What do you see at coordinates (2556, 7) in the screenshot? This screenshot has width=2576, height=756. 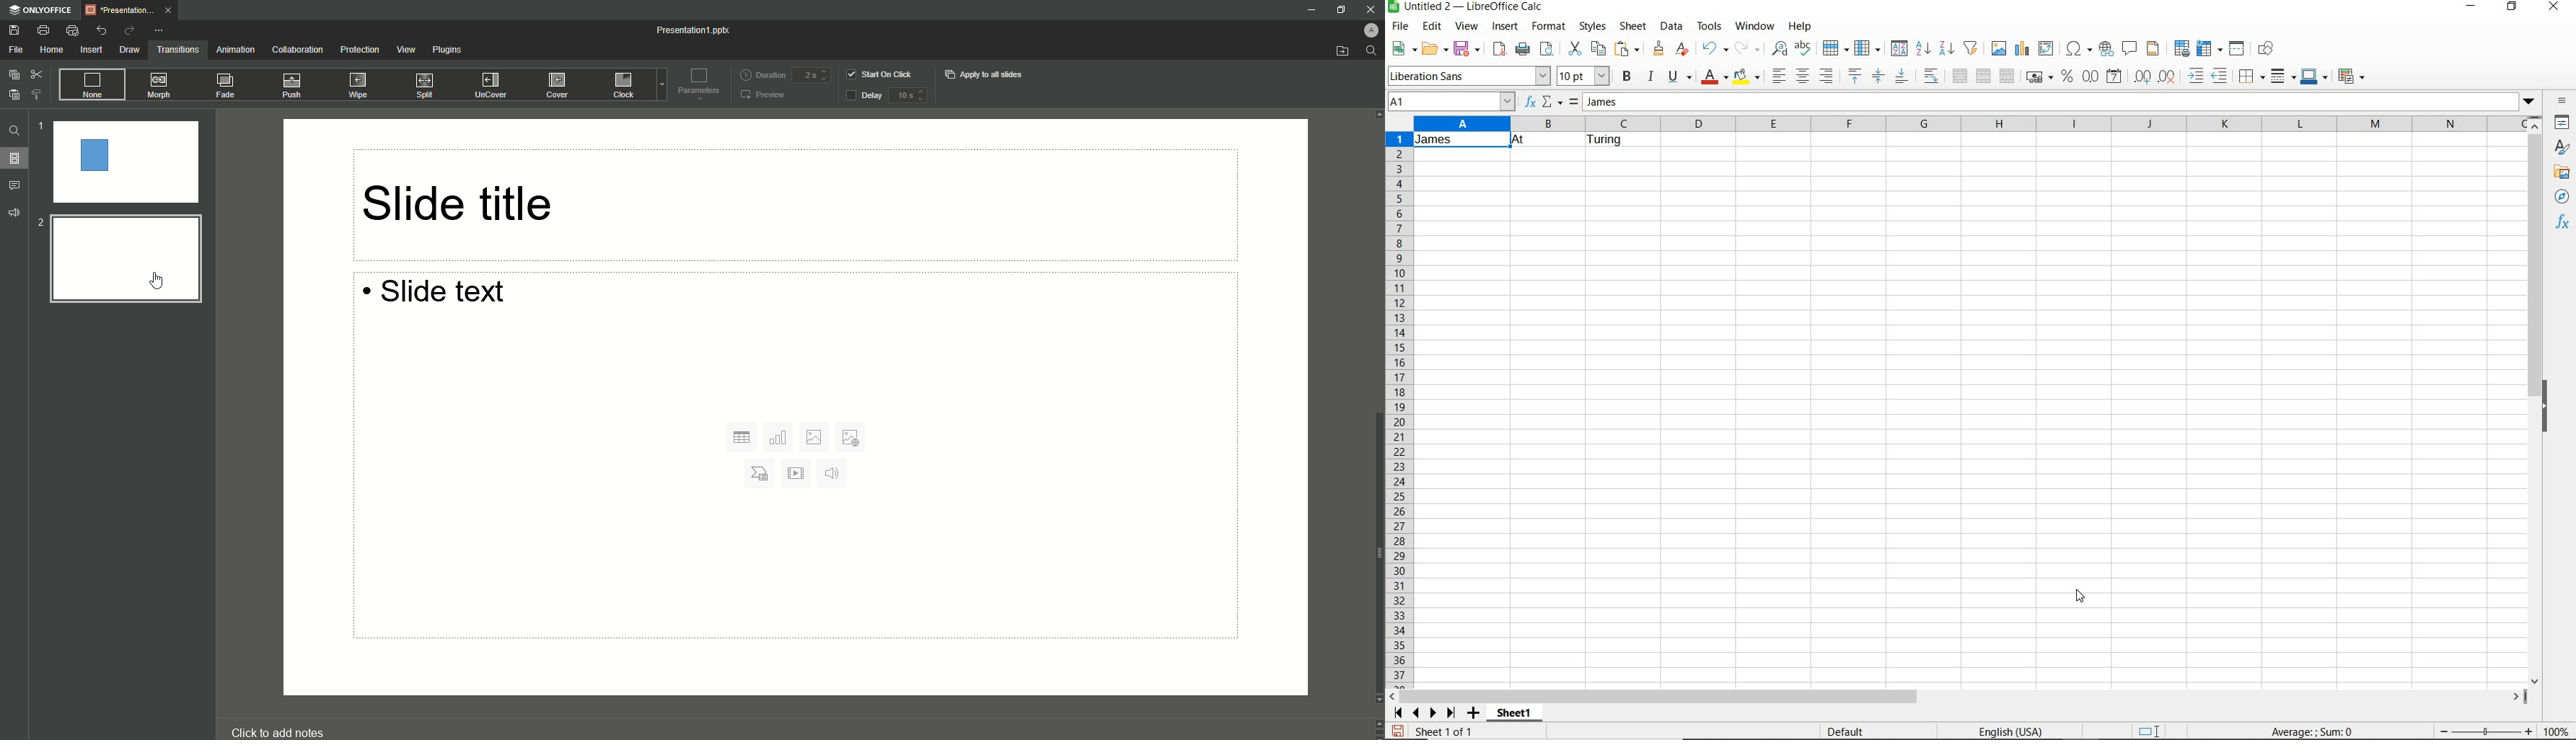 I see `close` at bounding box center [2556, 7].